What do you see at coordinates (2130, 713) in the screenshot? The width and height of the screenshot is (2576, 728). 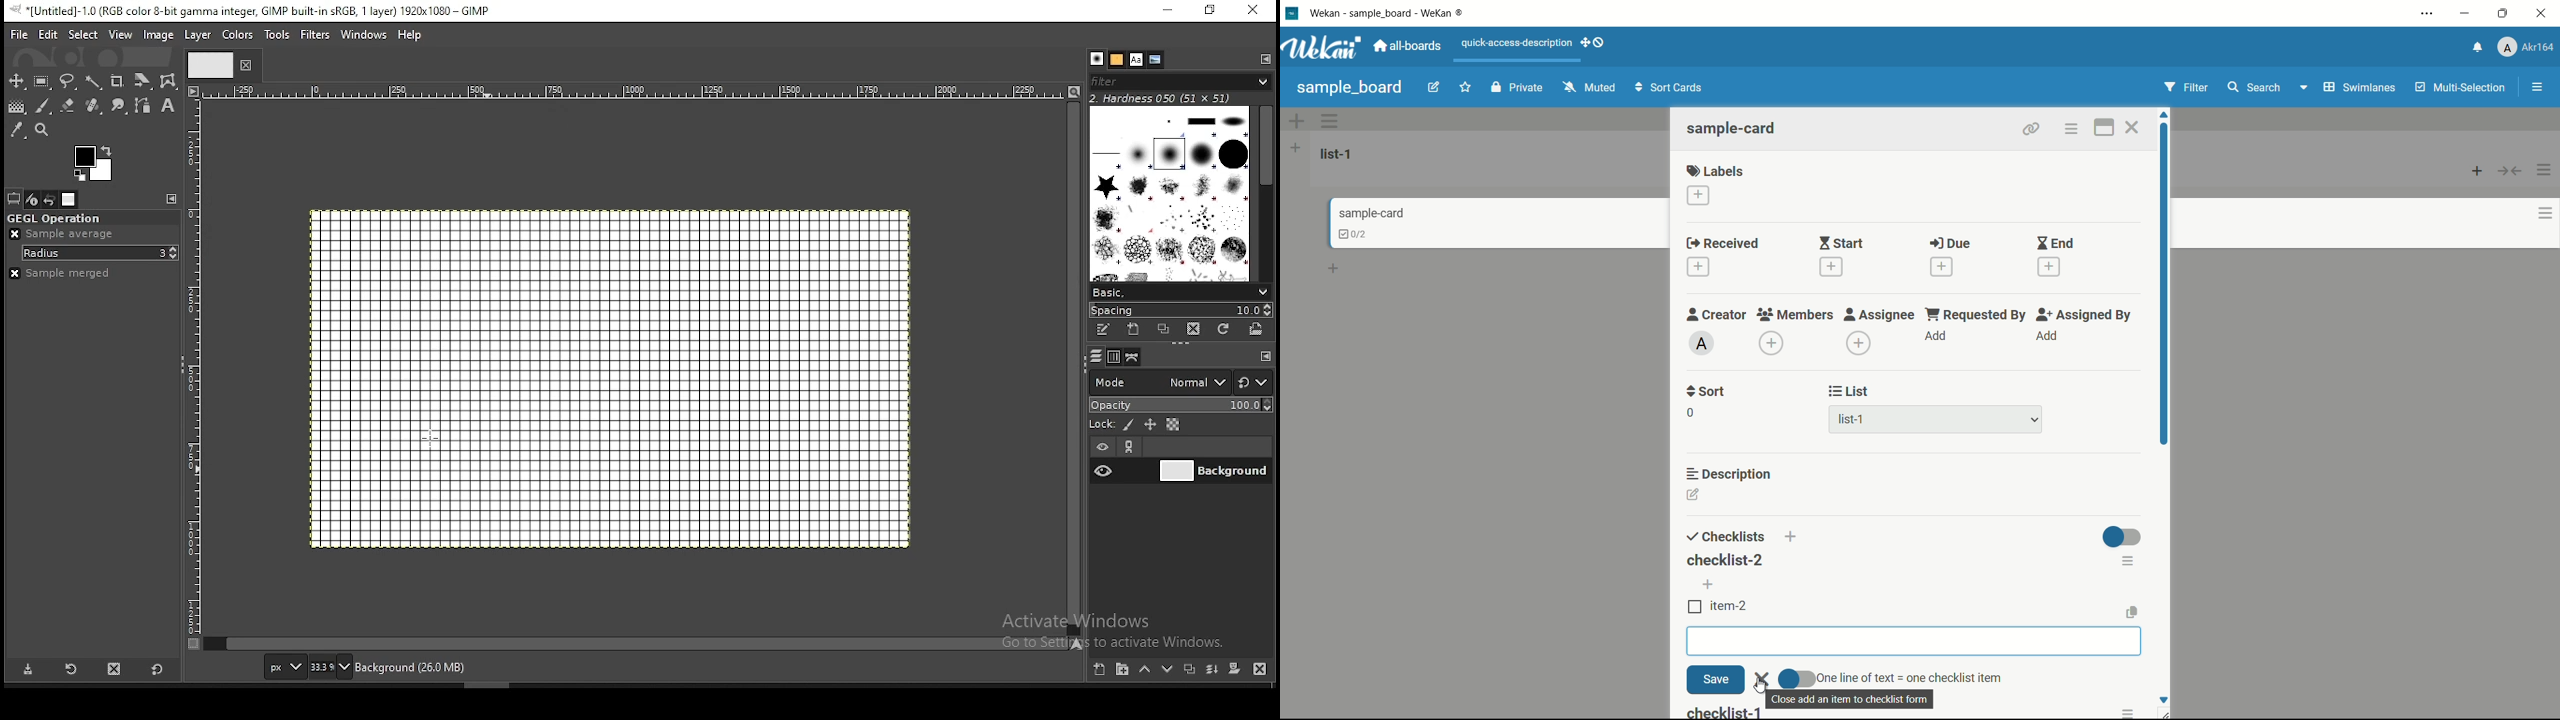 I see `options` at bounding box center [2130, 713].